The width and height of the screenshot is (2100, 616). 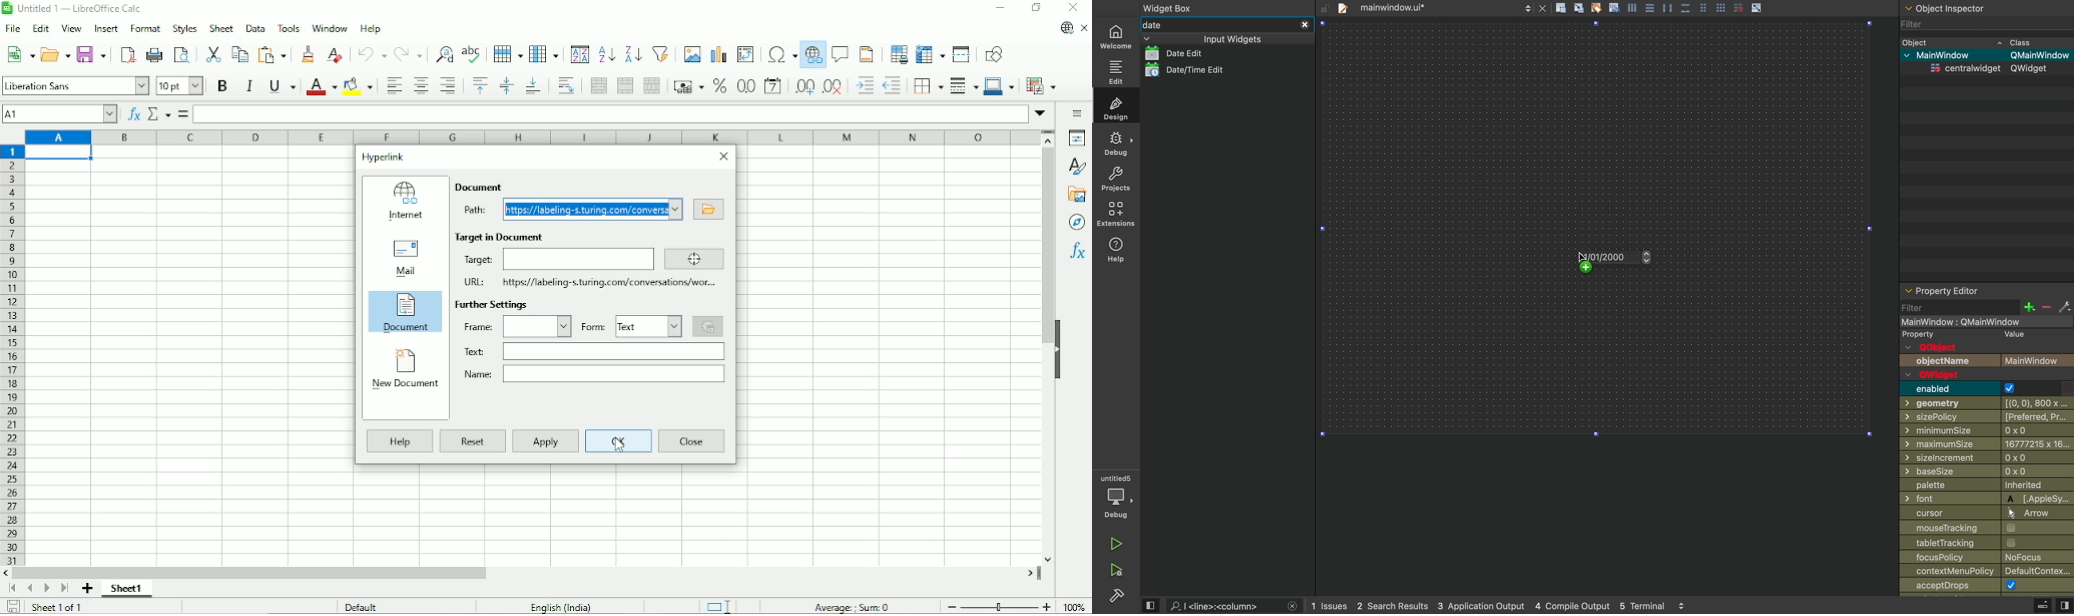 I want to click on grid view medium, so click(x=1703, y=7).